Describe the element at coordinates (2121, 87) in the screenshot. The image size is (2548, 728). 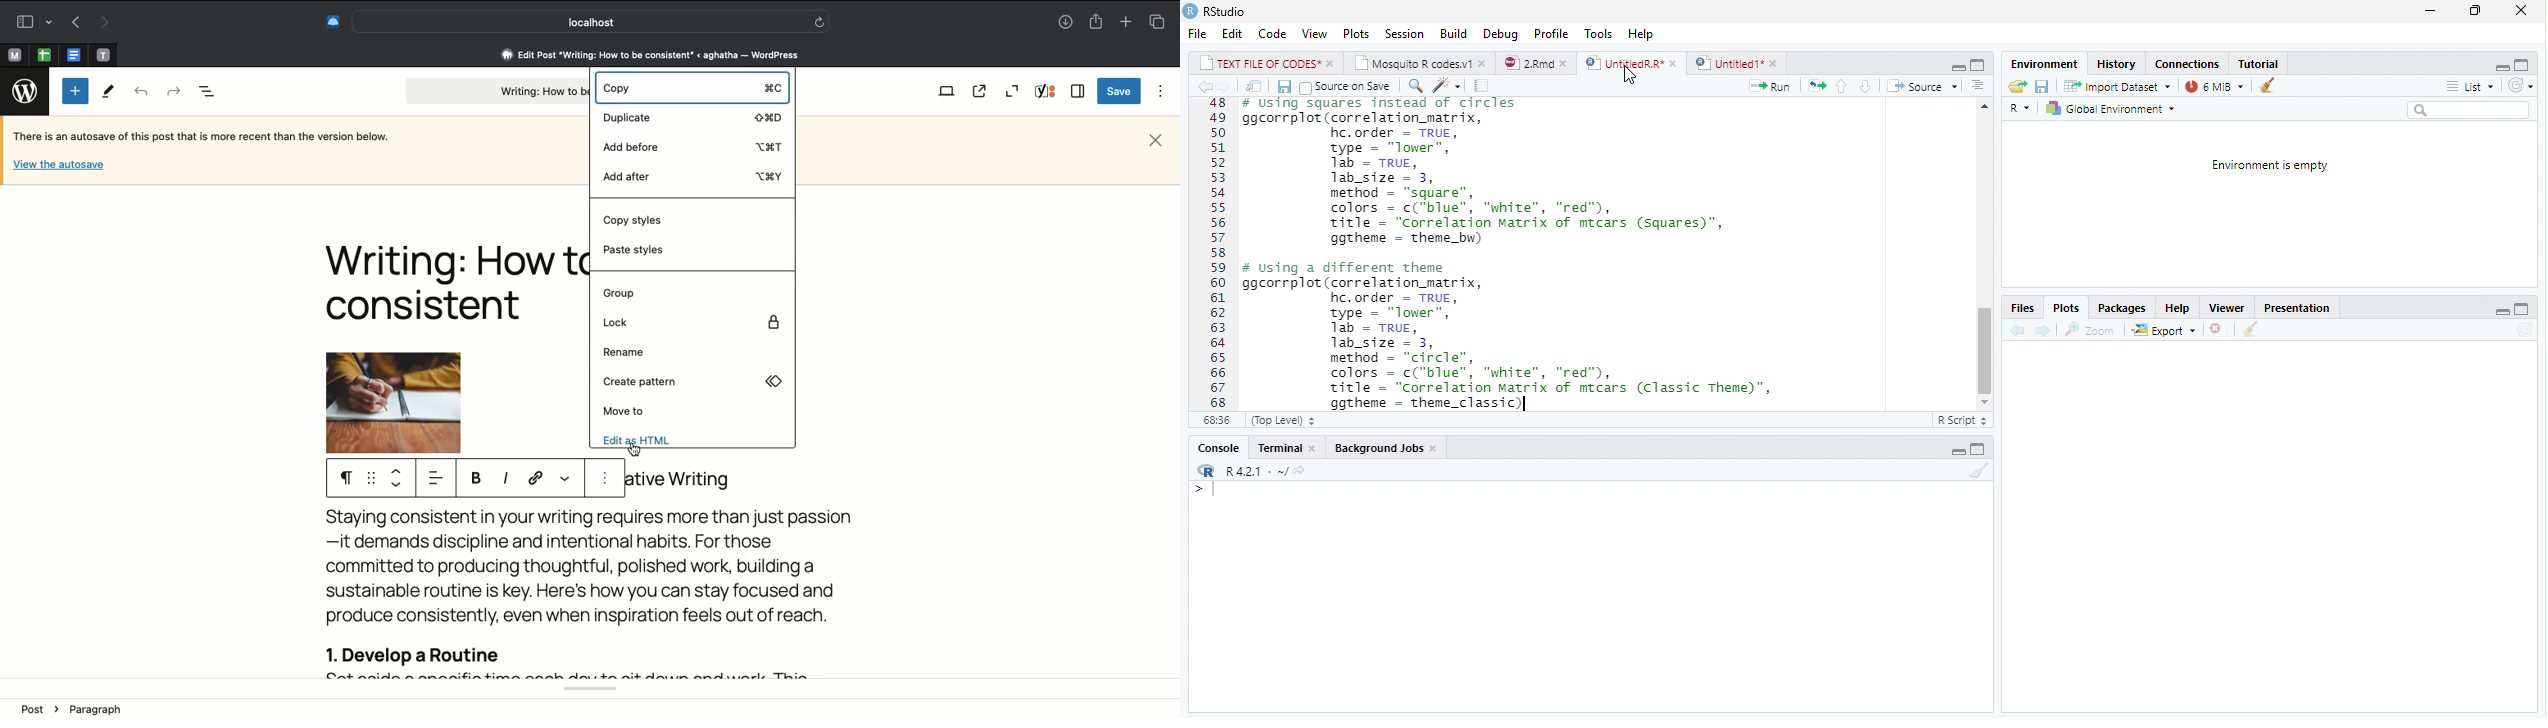
I see `imoort Dataset ~` at that location.